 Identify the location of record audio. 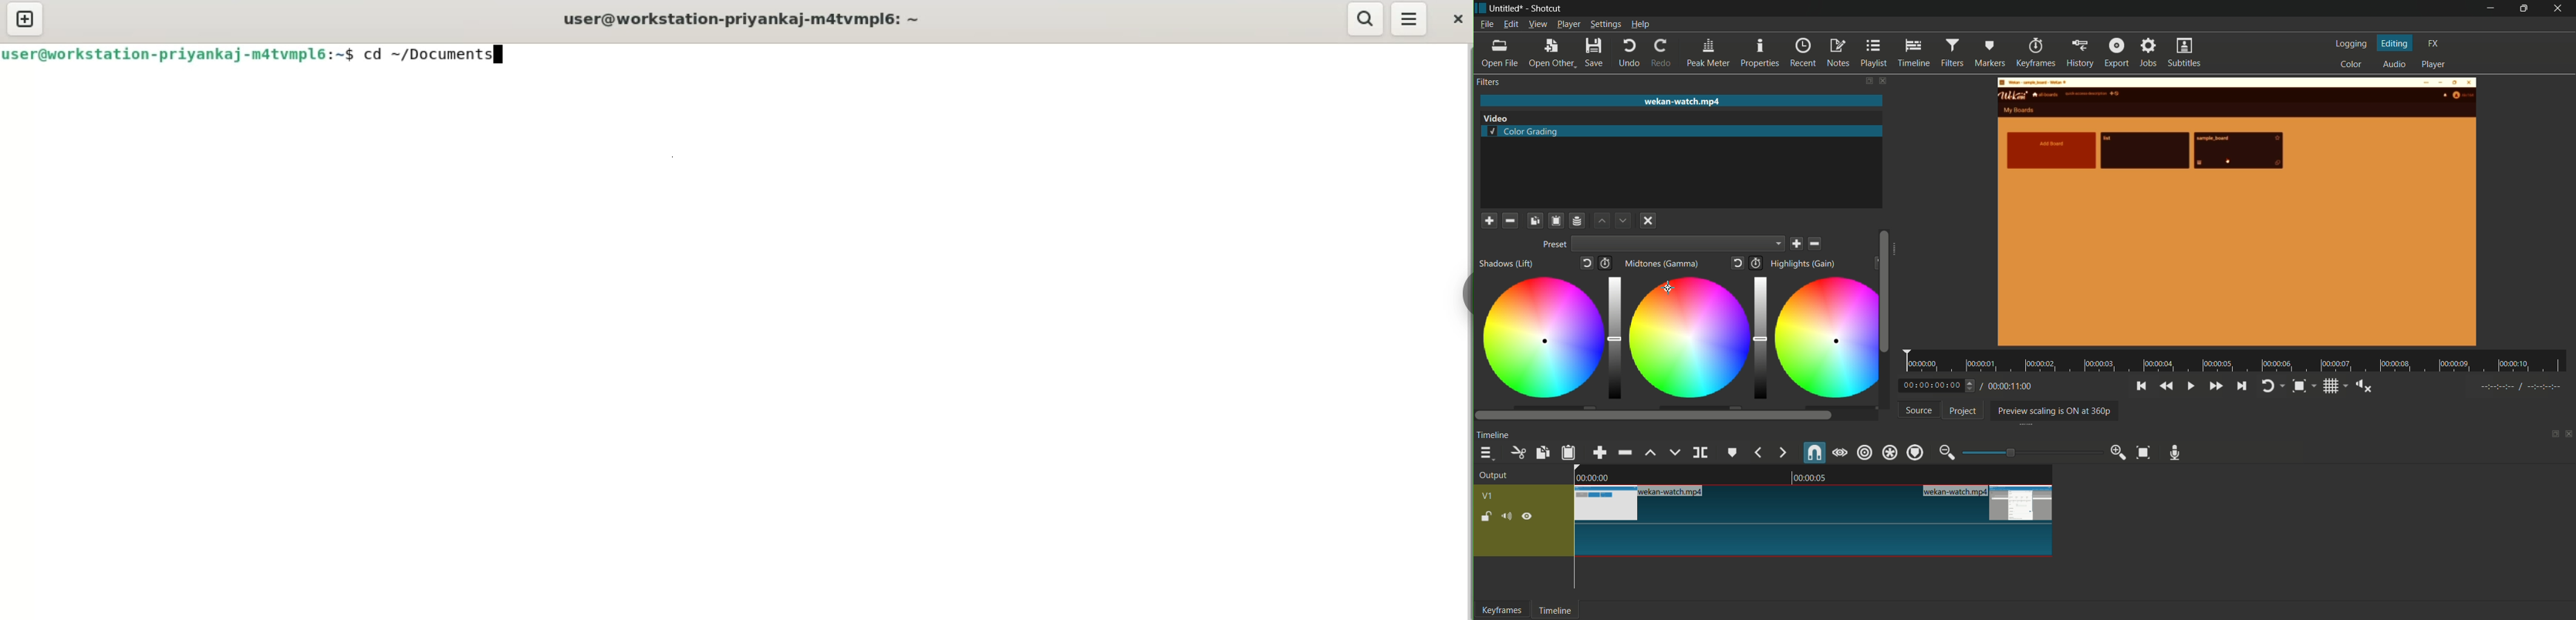
(2176, 453).